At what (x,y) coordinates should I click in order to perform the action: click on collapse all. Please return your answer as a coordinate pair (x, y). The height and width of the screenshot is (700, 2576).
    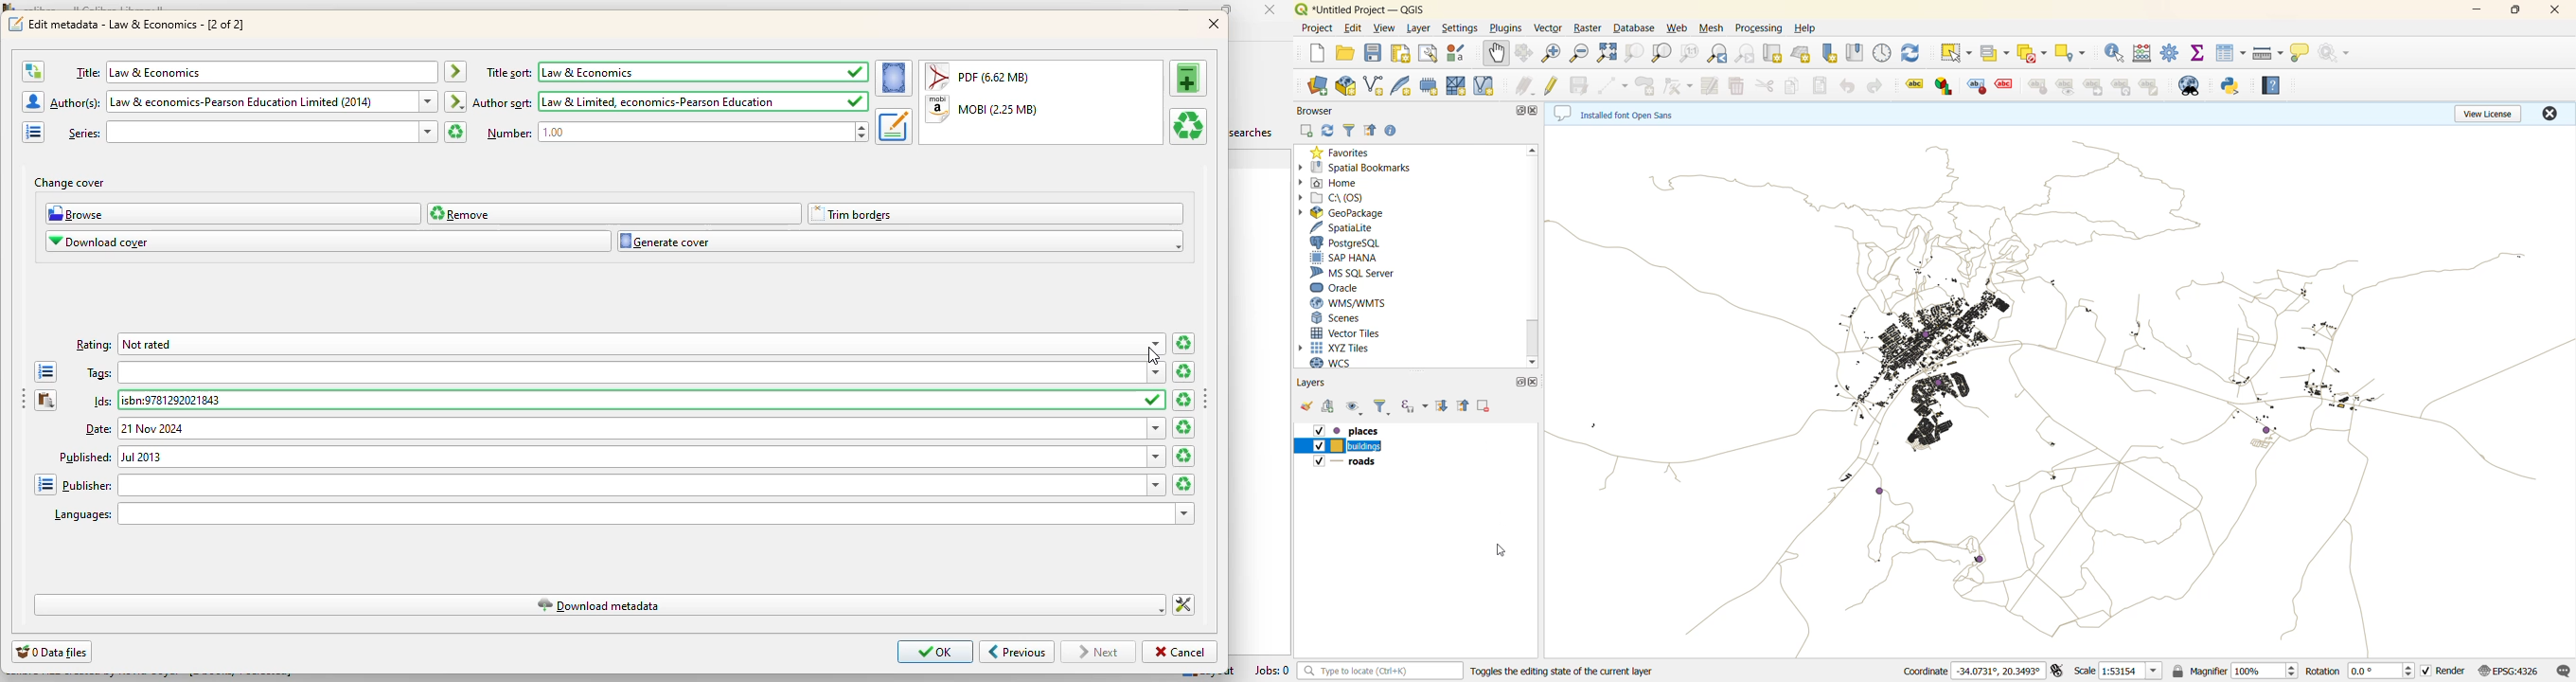
    Looking at the image, I should click on (1464, 406).